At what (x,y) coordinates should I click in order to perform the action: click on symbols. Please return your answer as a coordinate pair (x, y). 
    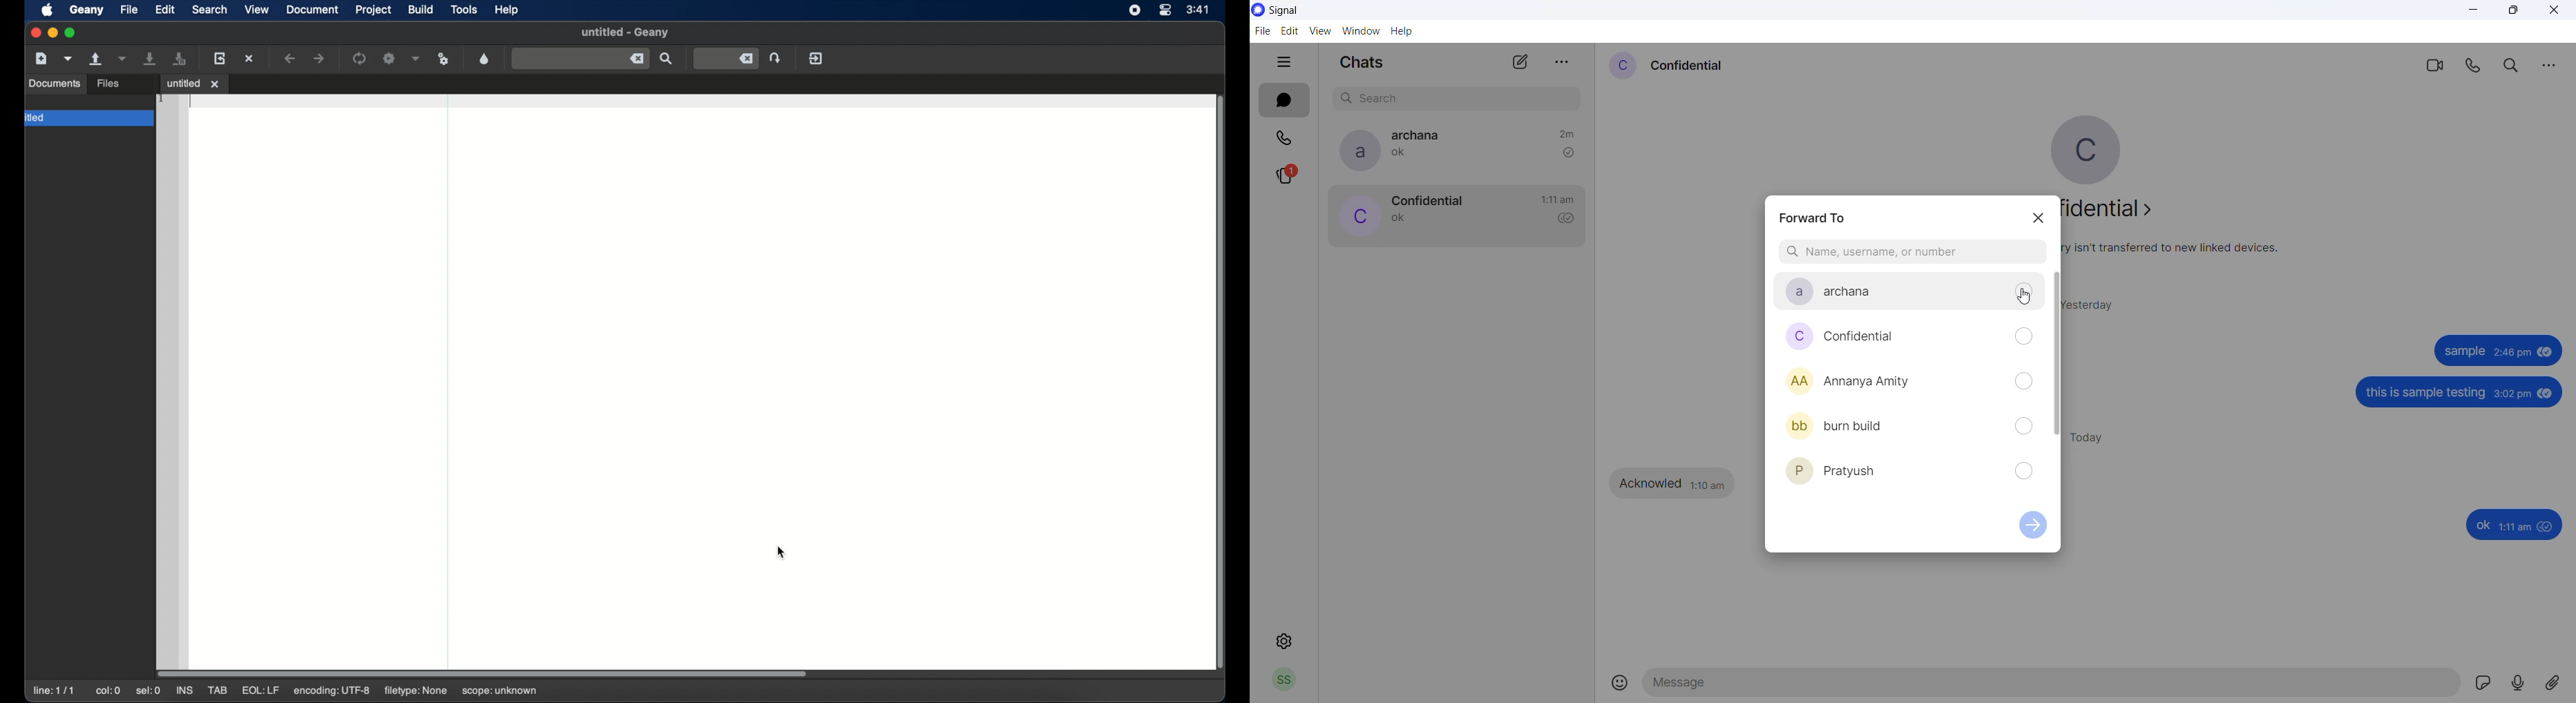
    Looking at the image, I should click on (43, 83).